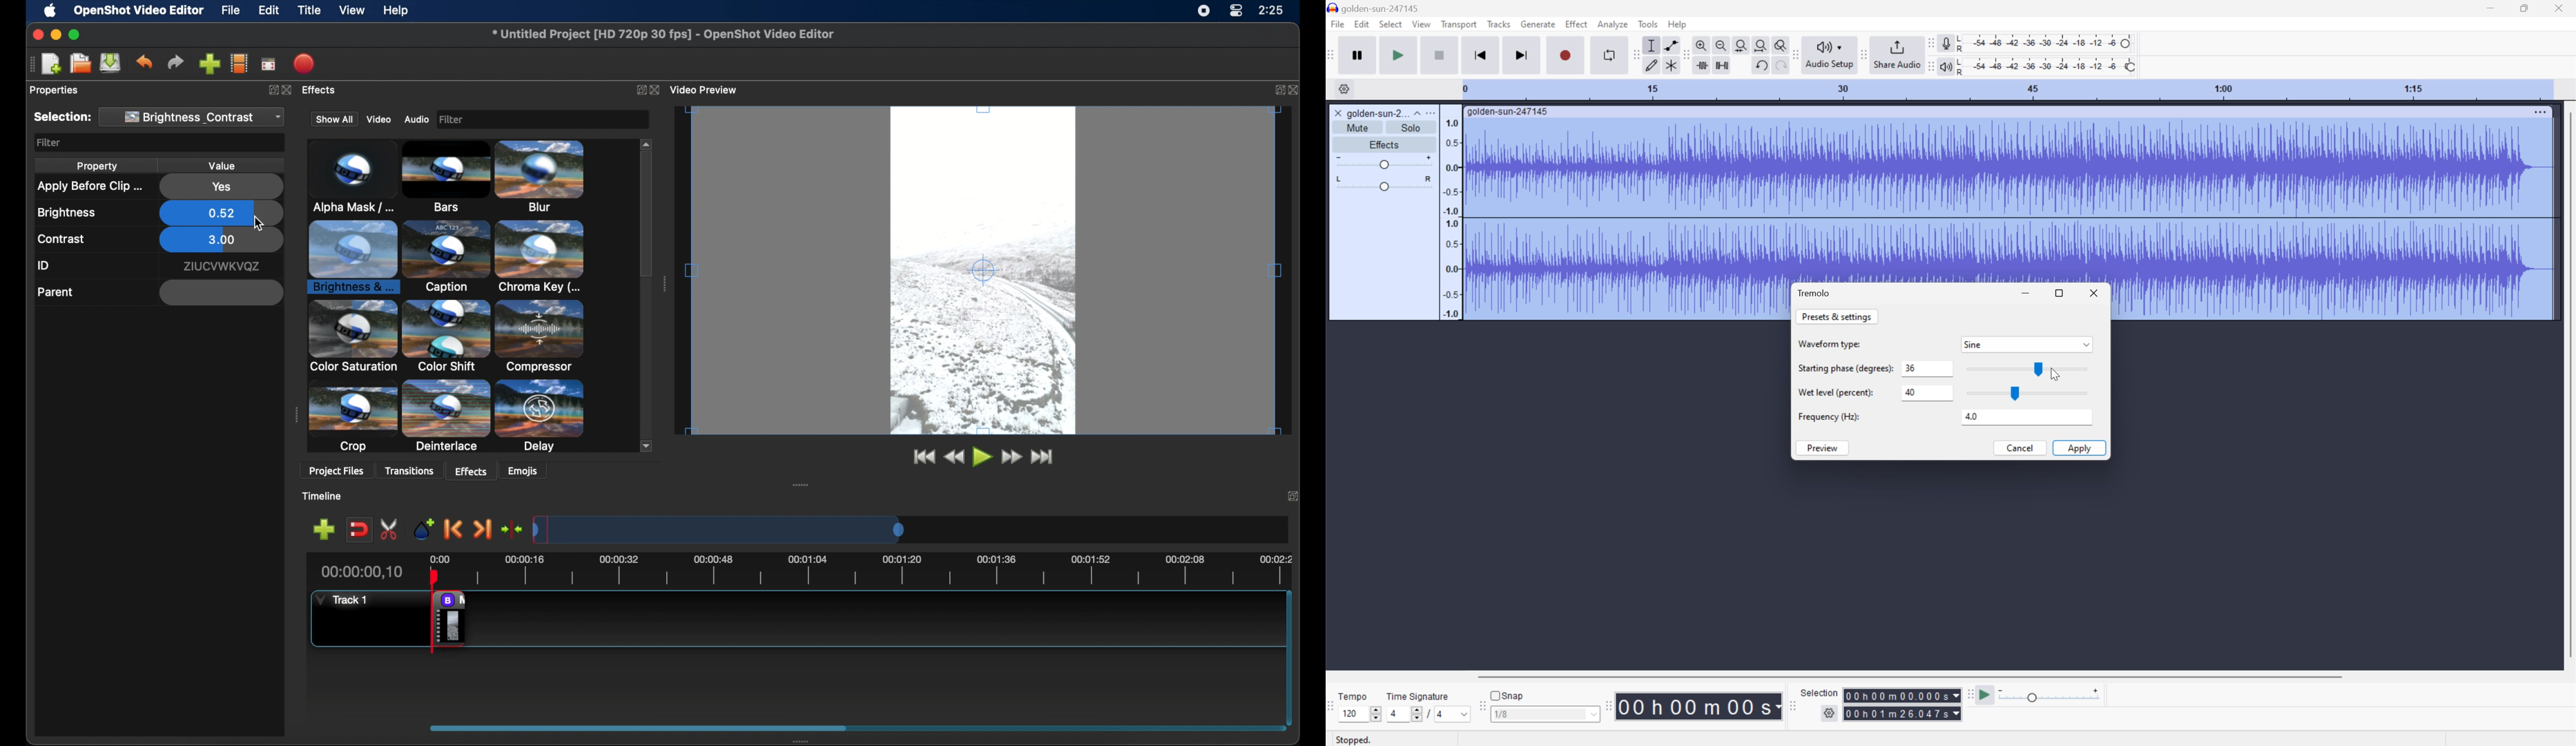 The image size is (2576, 756). I want to click on project files, so click(336, 471).